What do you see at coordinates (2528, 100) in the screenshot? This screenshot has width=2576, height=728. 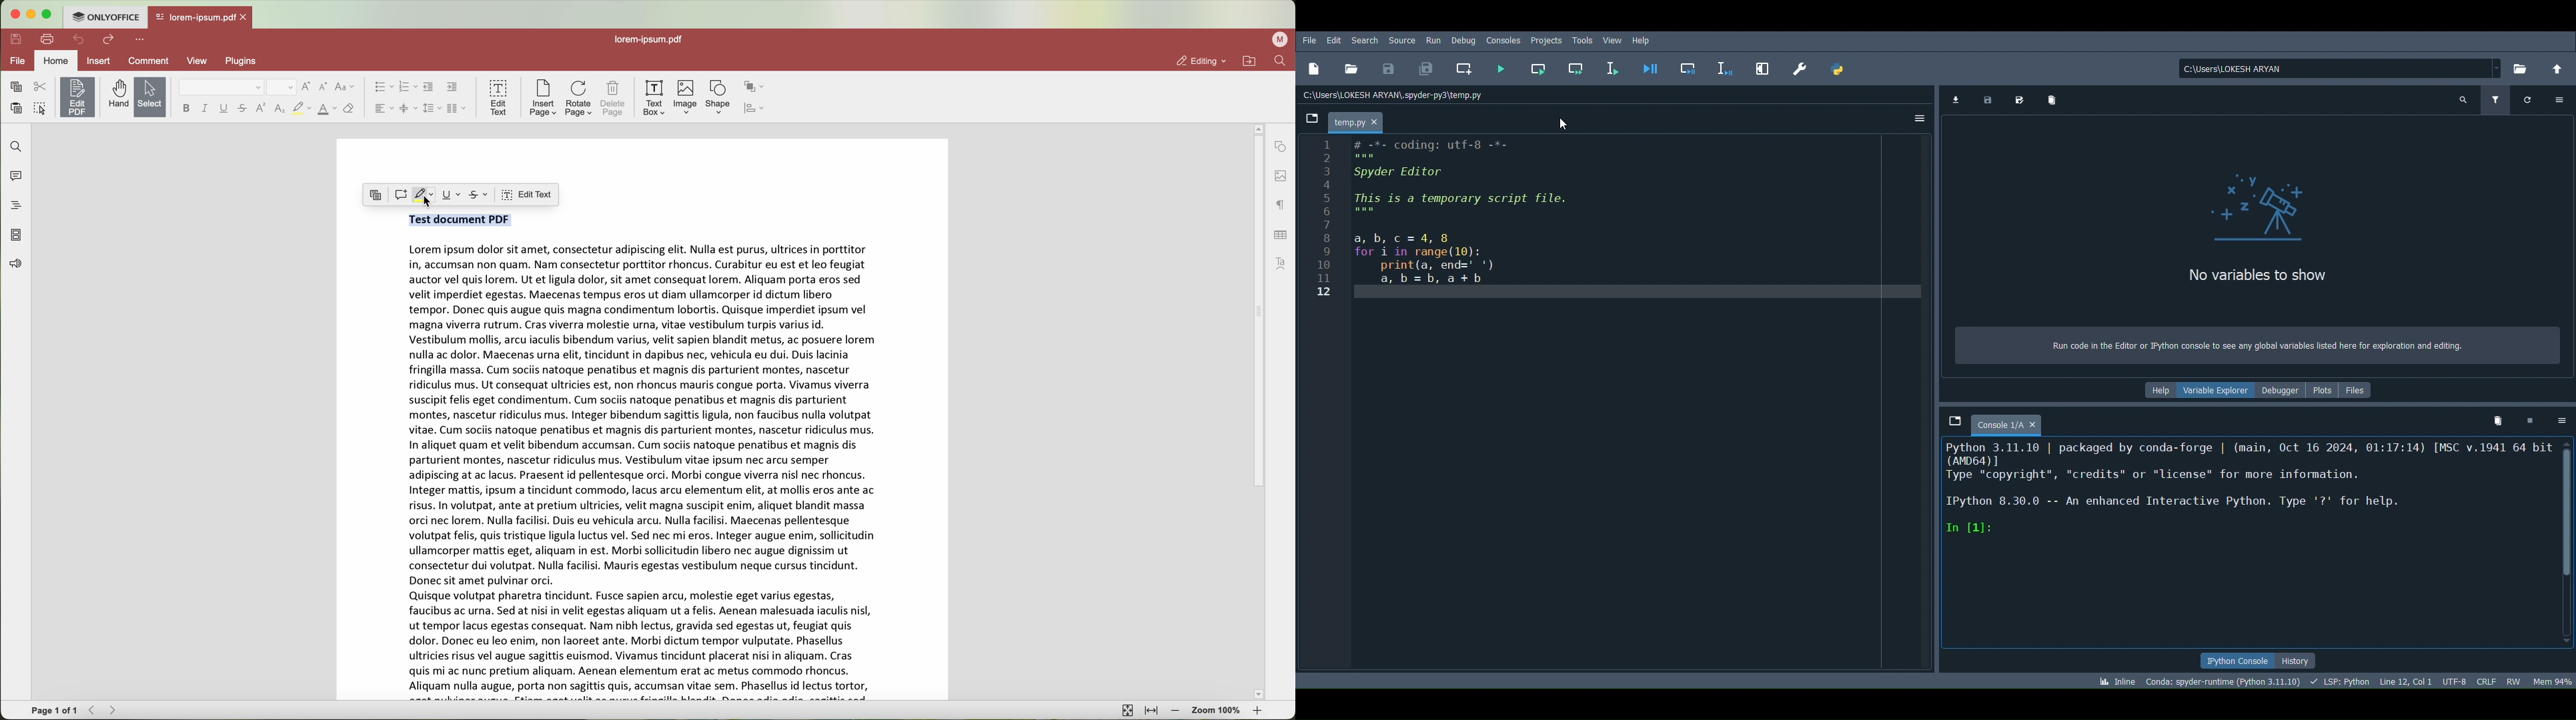 I see `Refresh variables (Ctrl + R)` at bounding box center [2528, 100].